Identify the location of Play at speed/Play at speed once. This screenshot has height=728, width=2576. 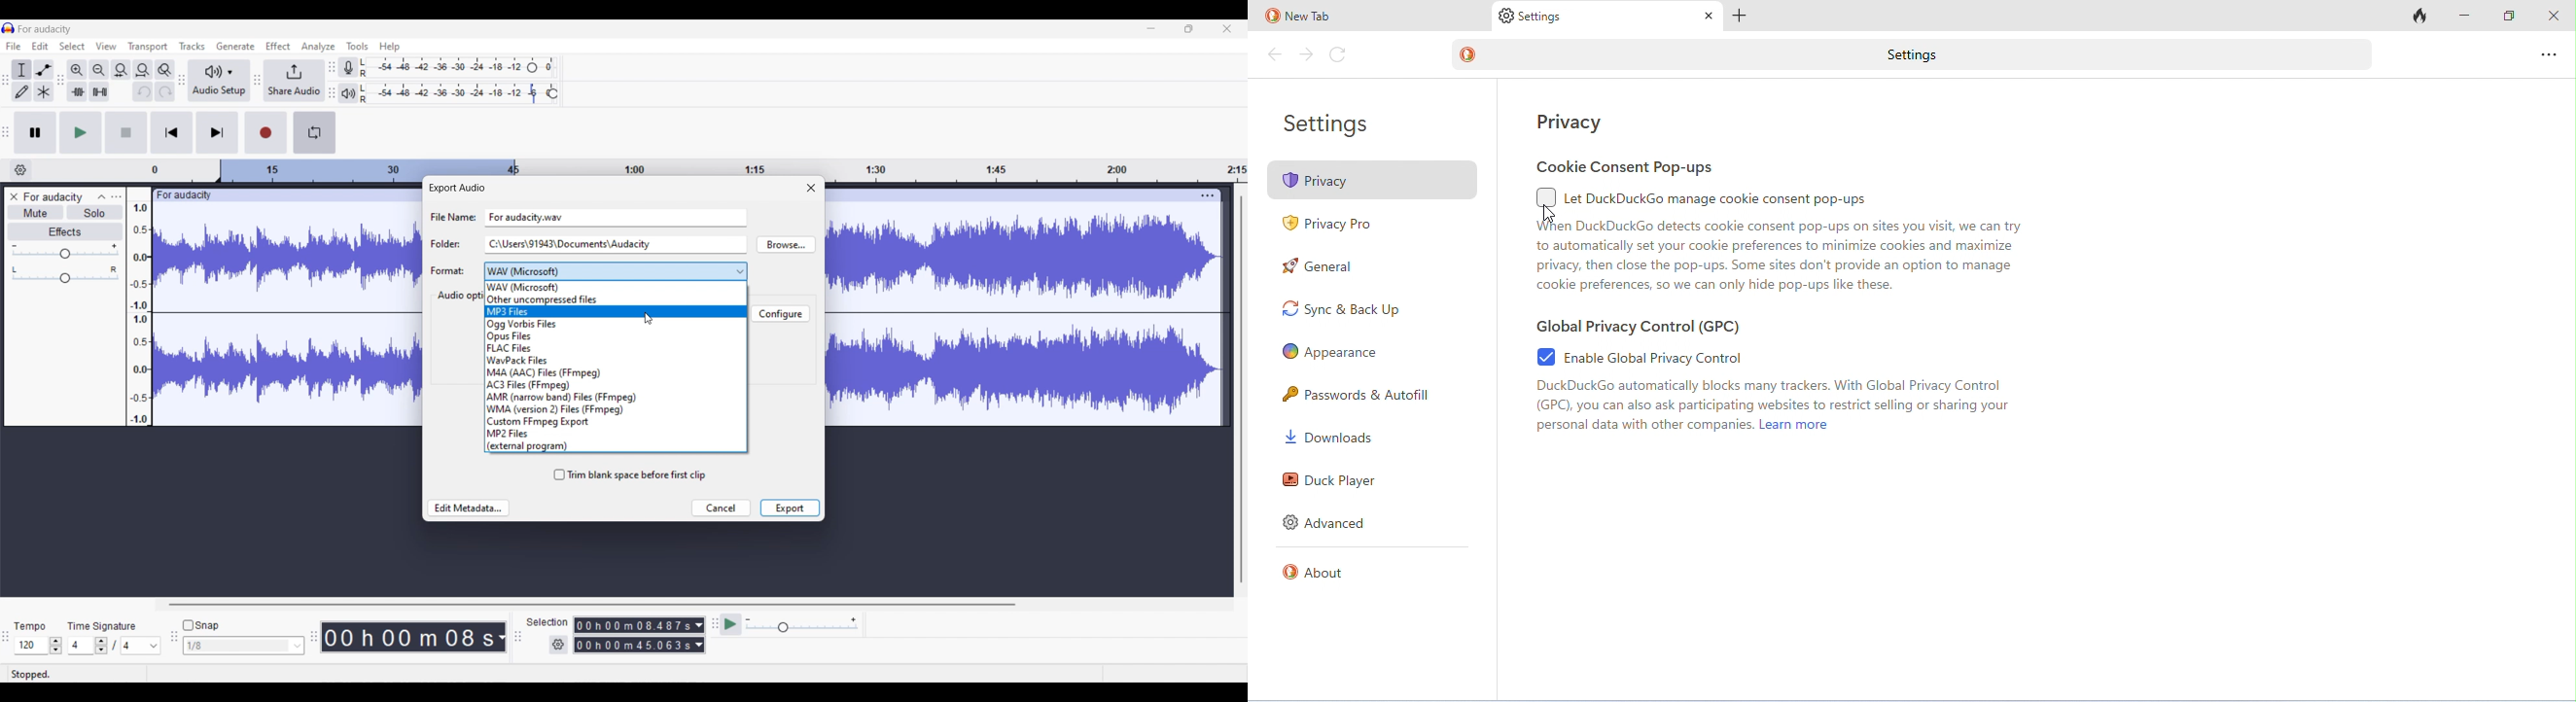
(732, 624).